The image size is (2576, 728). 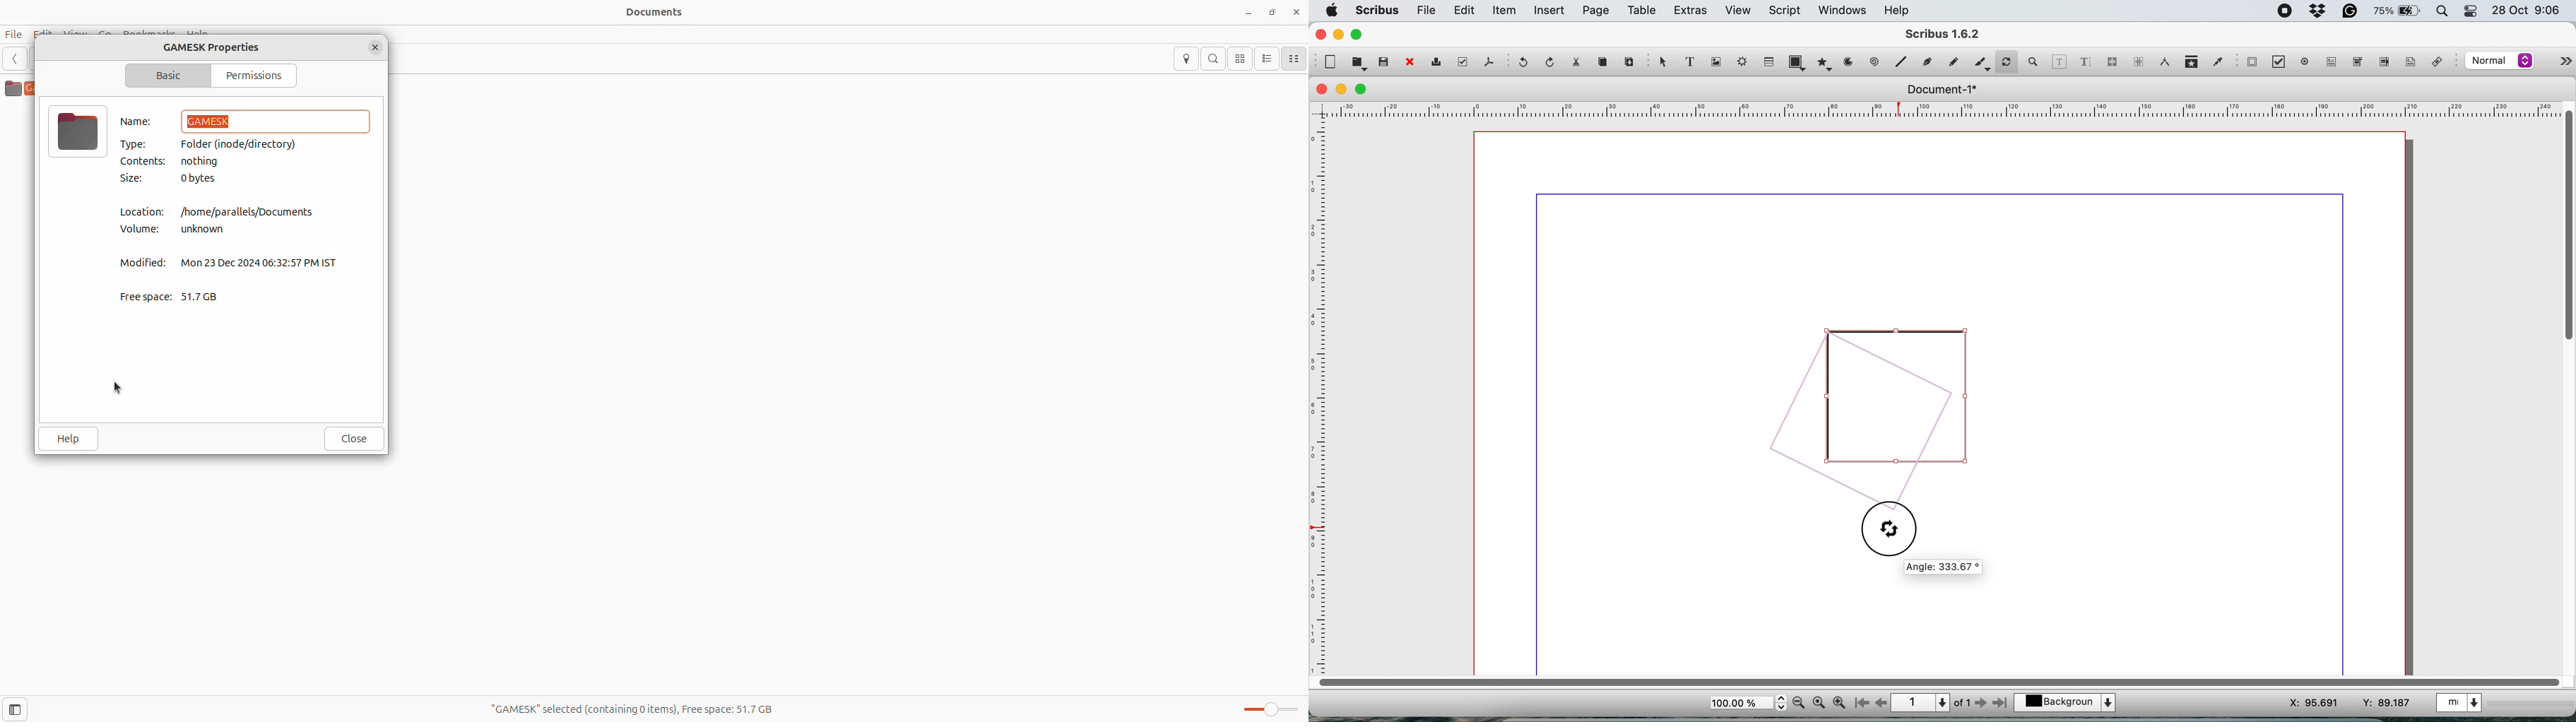 What do you see at coordinates (1719, 63) in the screenshot?
I see `image frame` at bounding box center [1719, 63].